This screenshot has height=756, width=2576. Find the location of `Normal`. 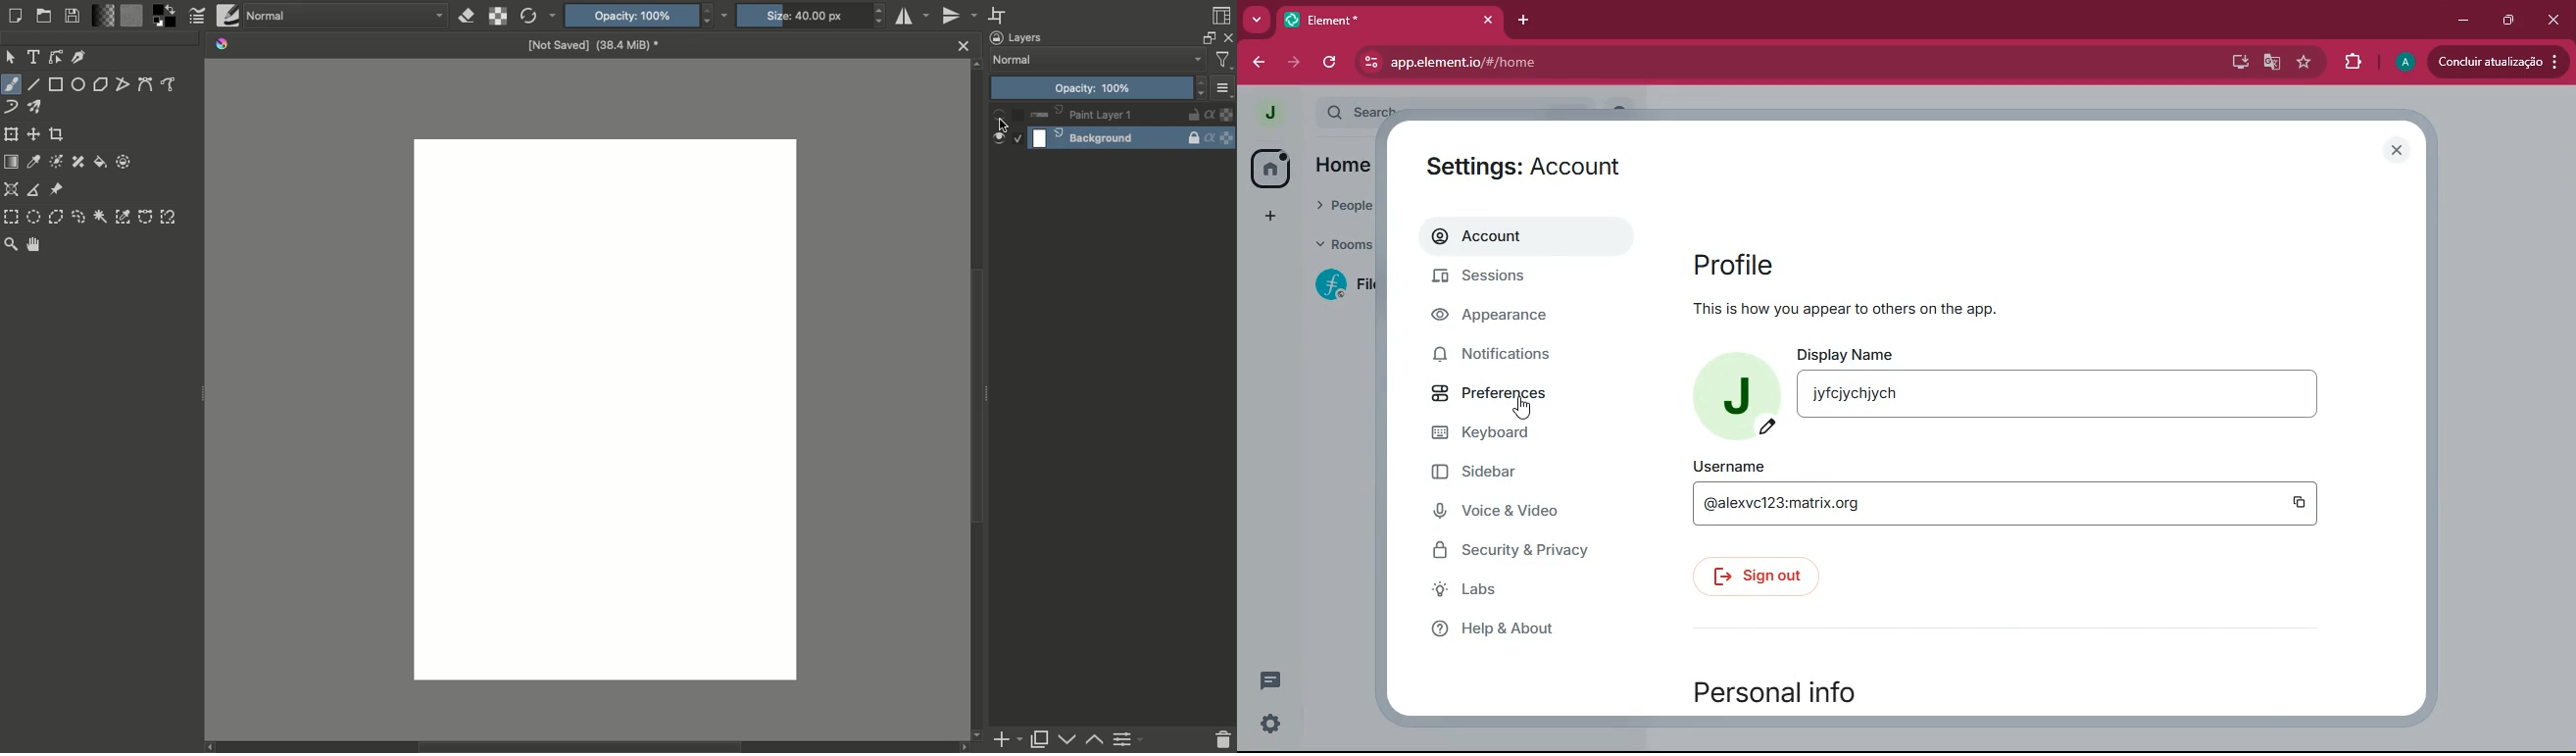

Normal is located at coordinates (346, 15).